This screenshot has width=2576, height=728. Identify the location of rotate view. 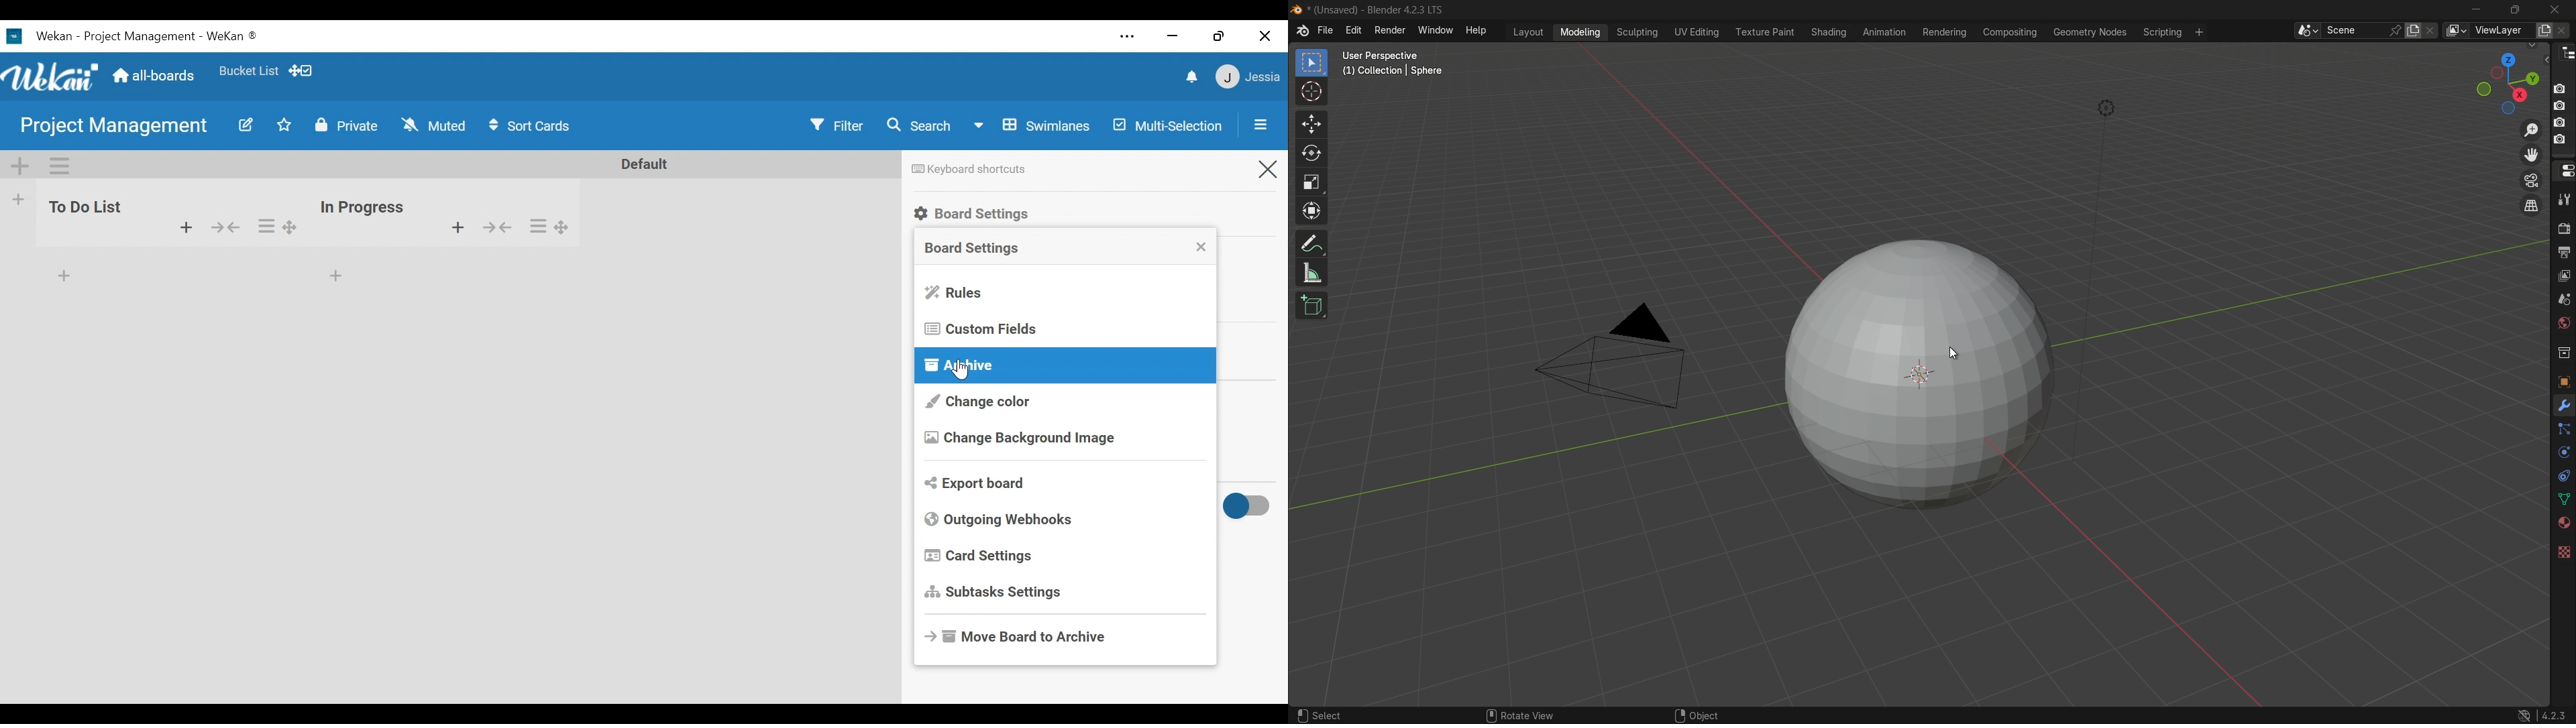
(1529, 709).